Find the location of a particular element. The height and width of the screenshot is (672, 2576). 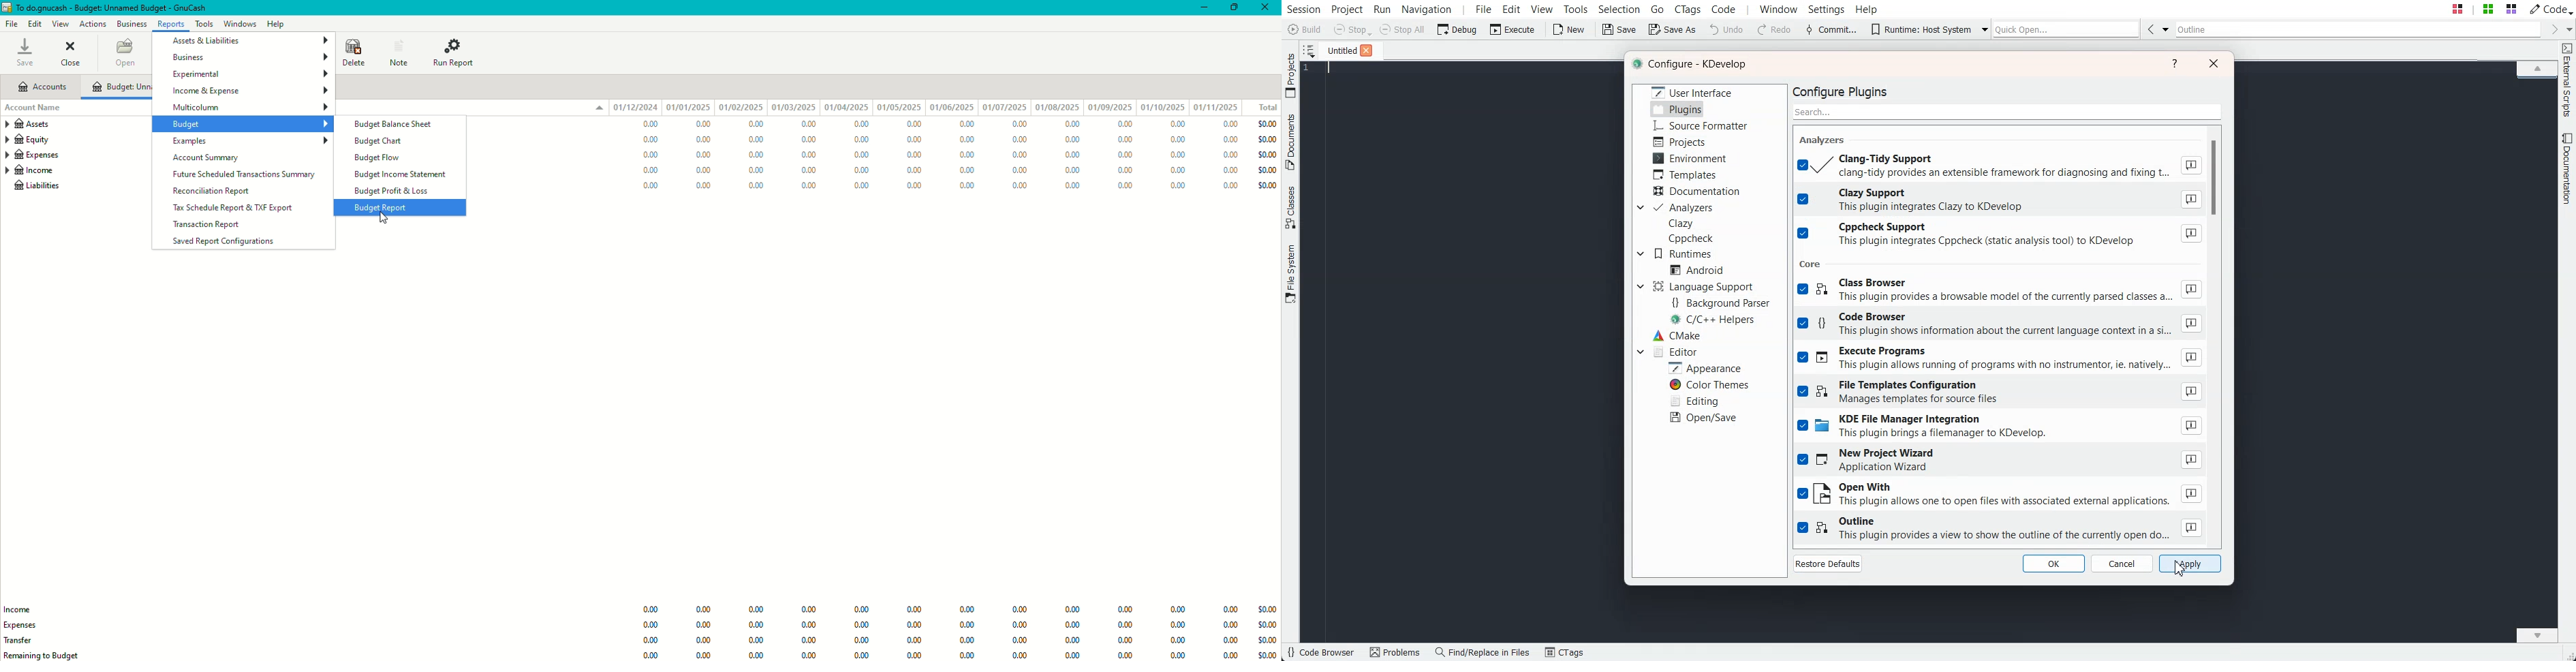

0.00 is located at coordinates (1176, 124).